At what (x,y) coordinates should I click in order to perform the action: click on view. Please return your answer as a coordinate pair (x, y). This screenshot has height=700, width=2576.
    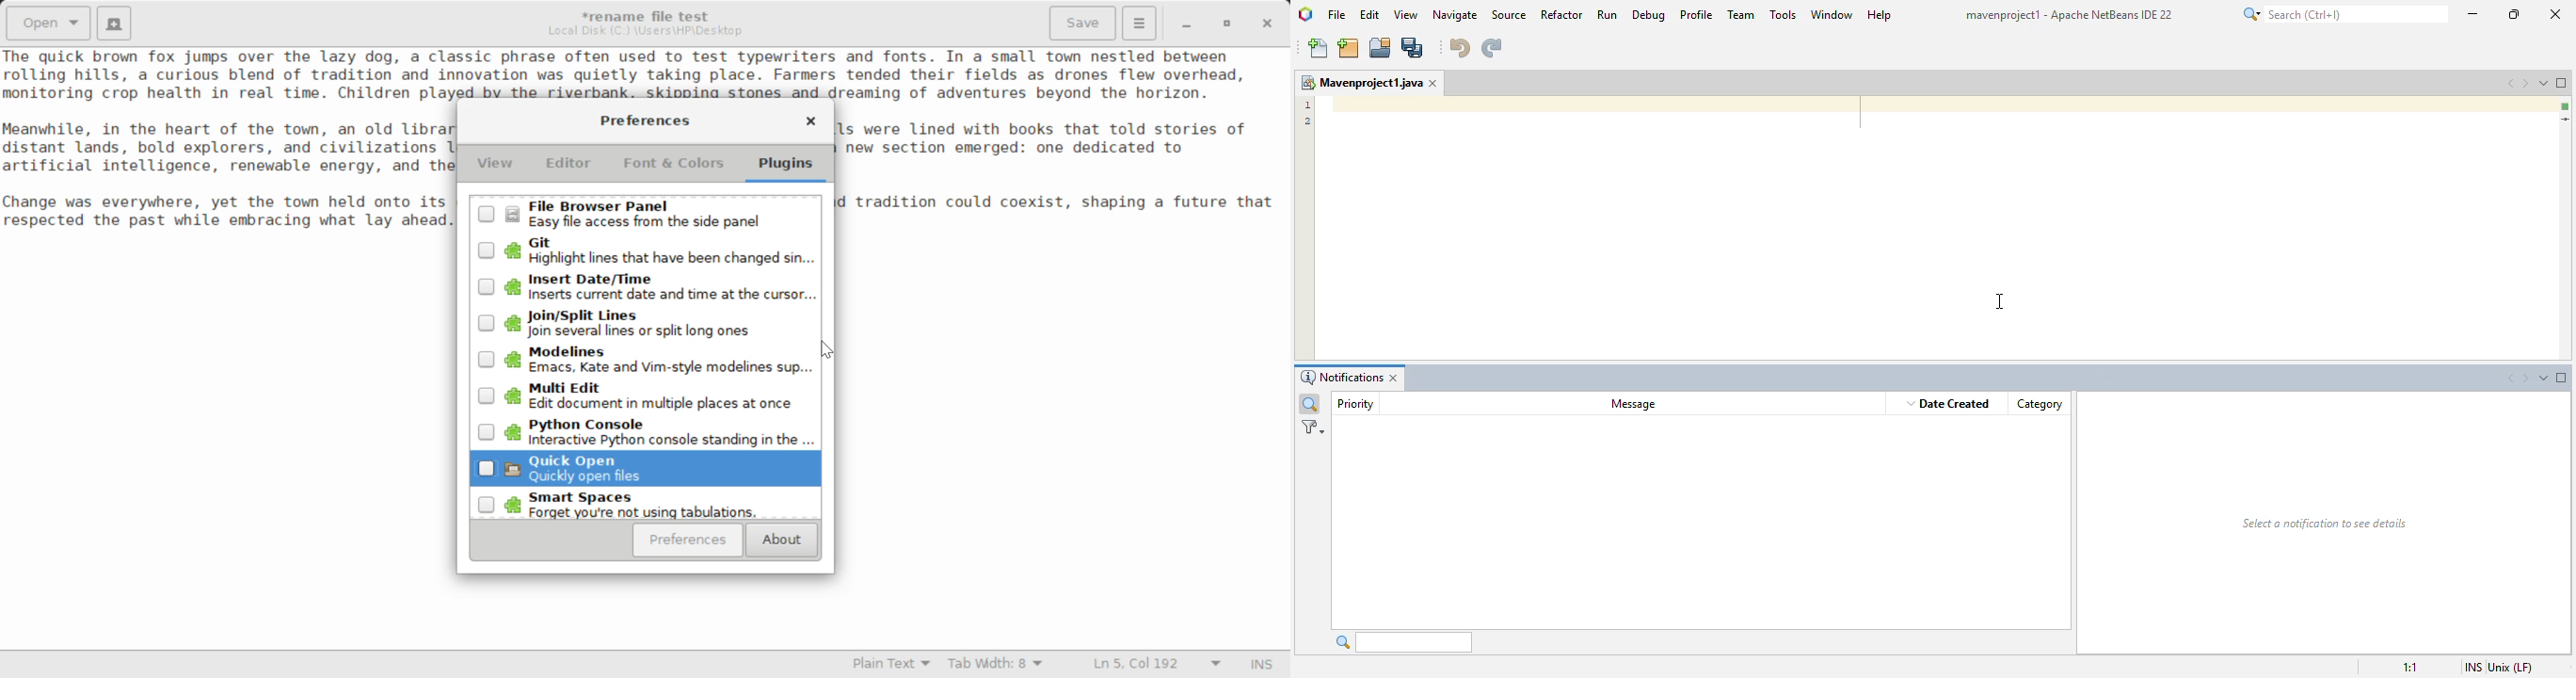
    Looking at the image, I should click on (1407, 14).